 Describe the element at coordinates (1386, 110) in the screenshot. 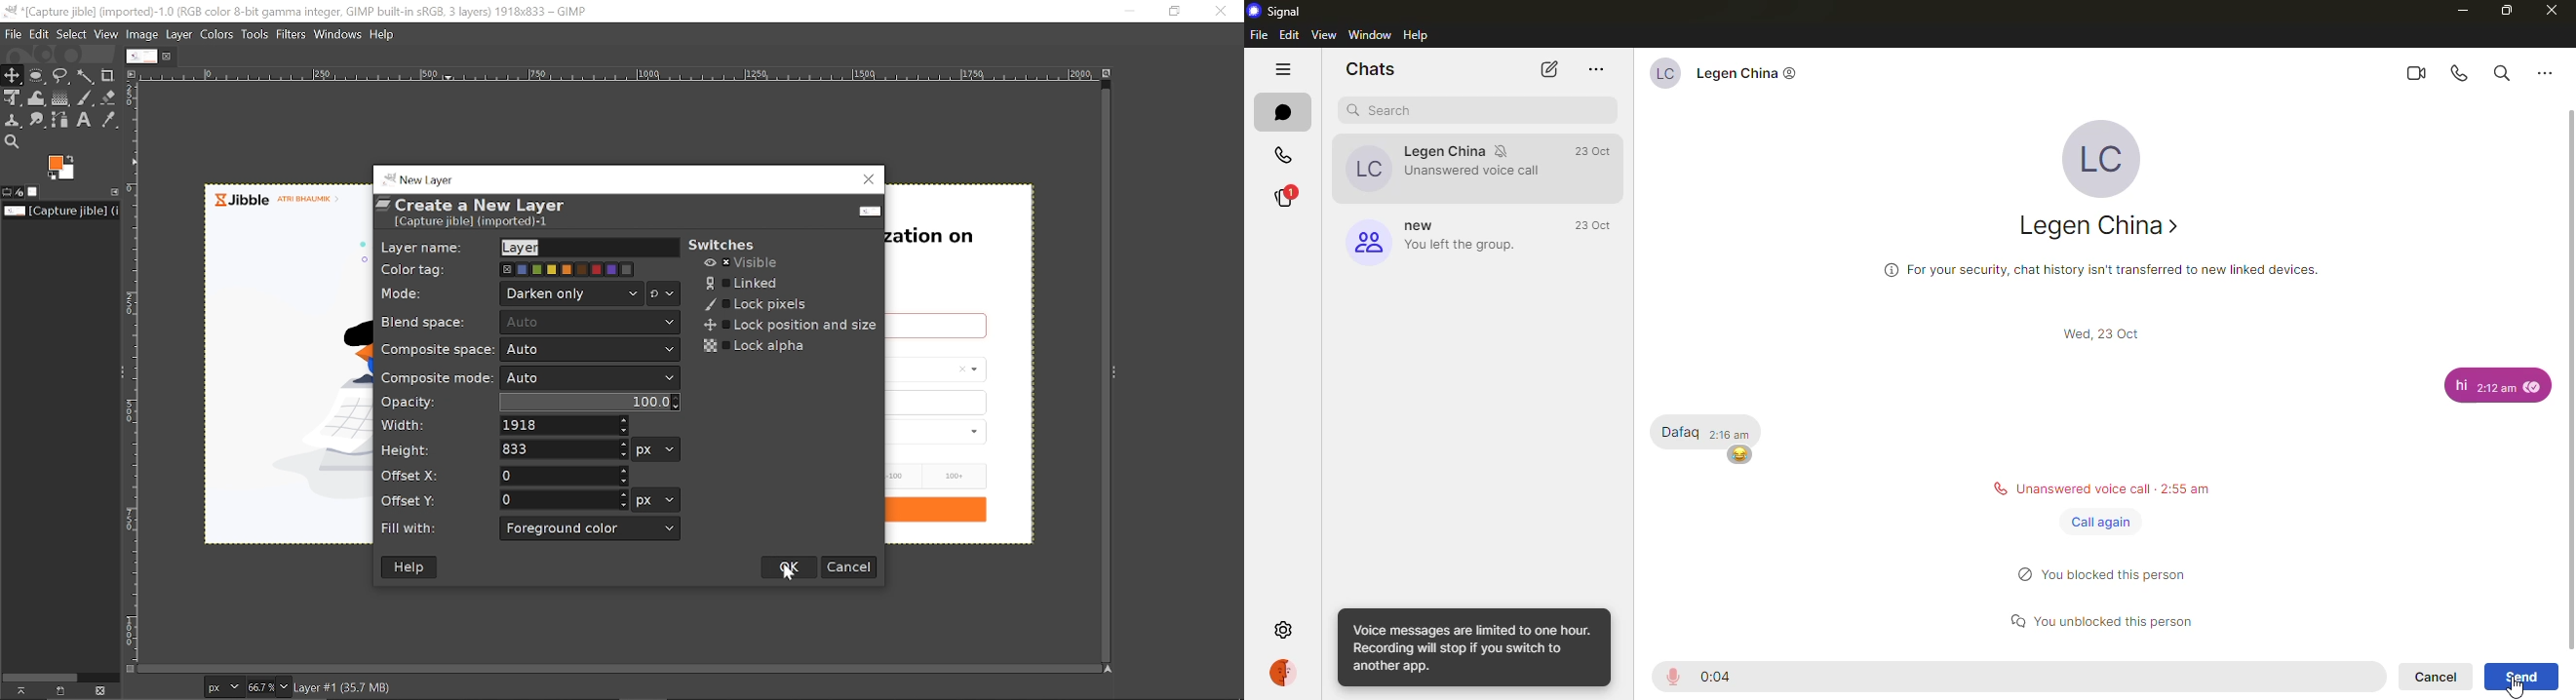

I see `search` at that location.